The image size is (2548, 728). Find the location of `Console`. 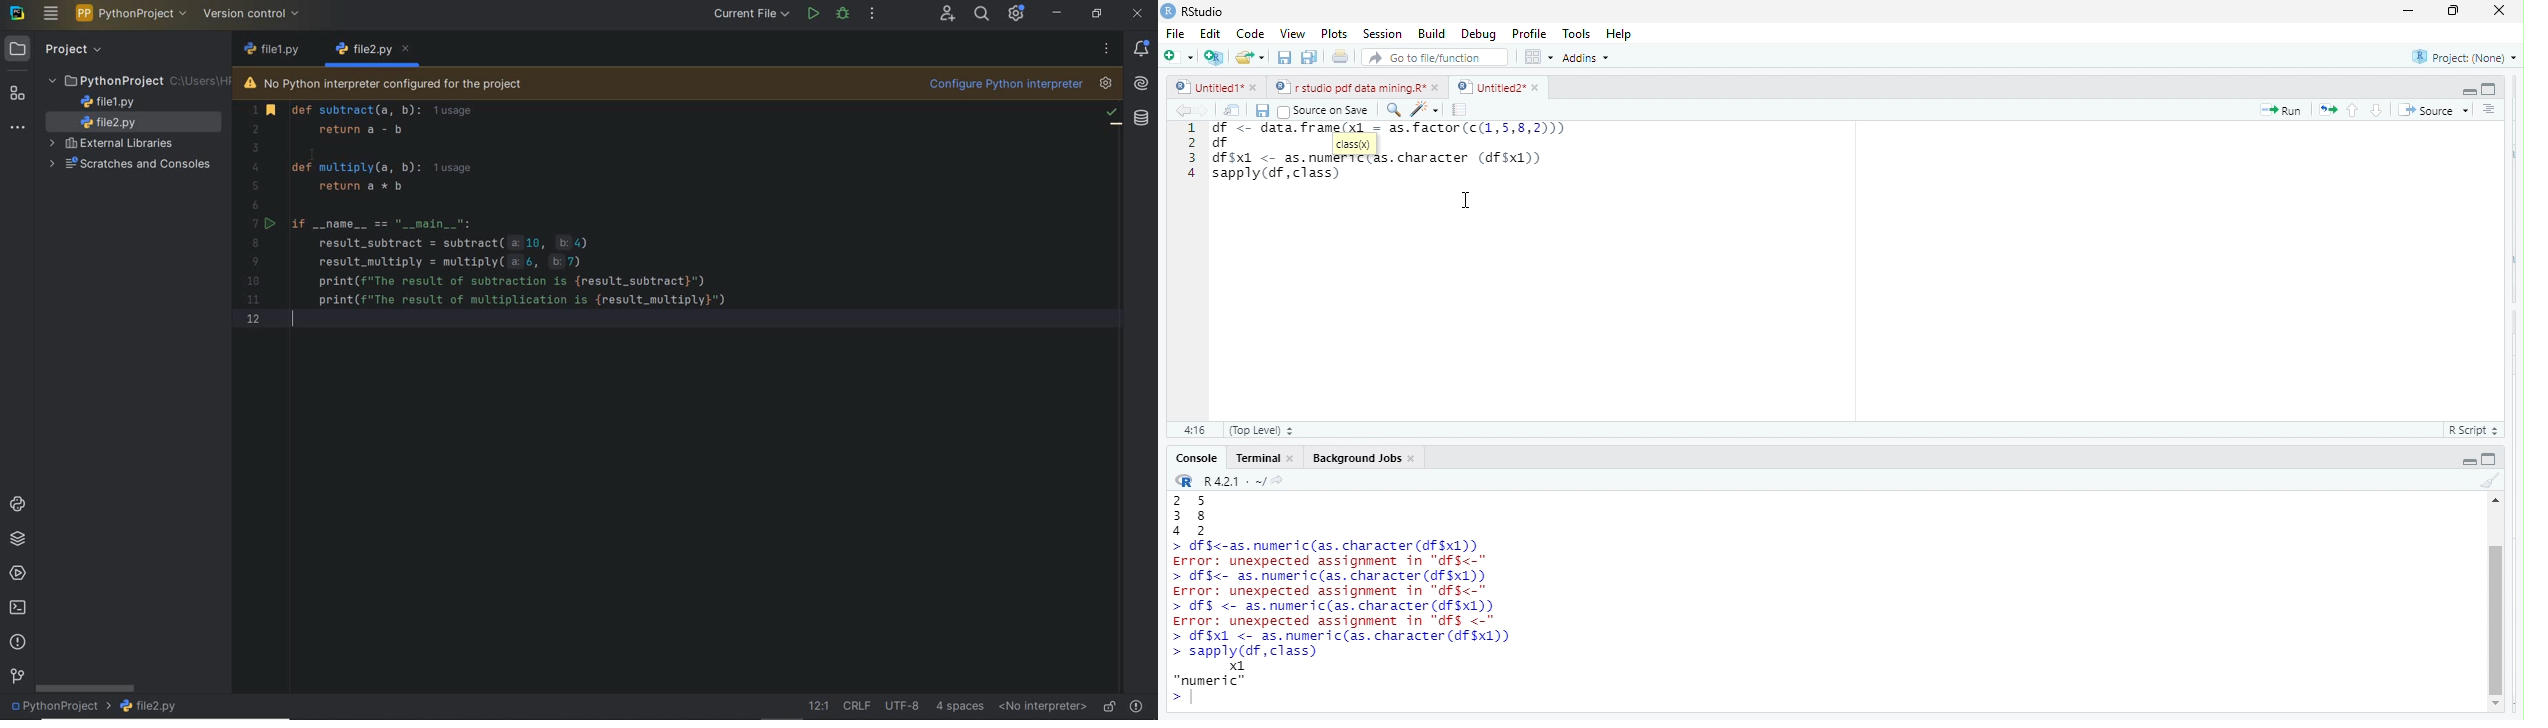

Console is located at coordinates (1199, 458).